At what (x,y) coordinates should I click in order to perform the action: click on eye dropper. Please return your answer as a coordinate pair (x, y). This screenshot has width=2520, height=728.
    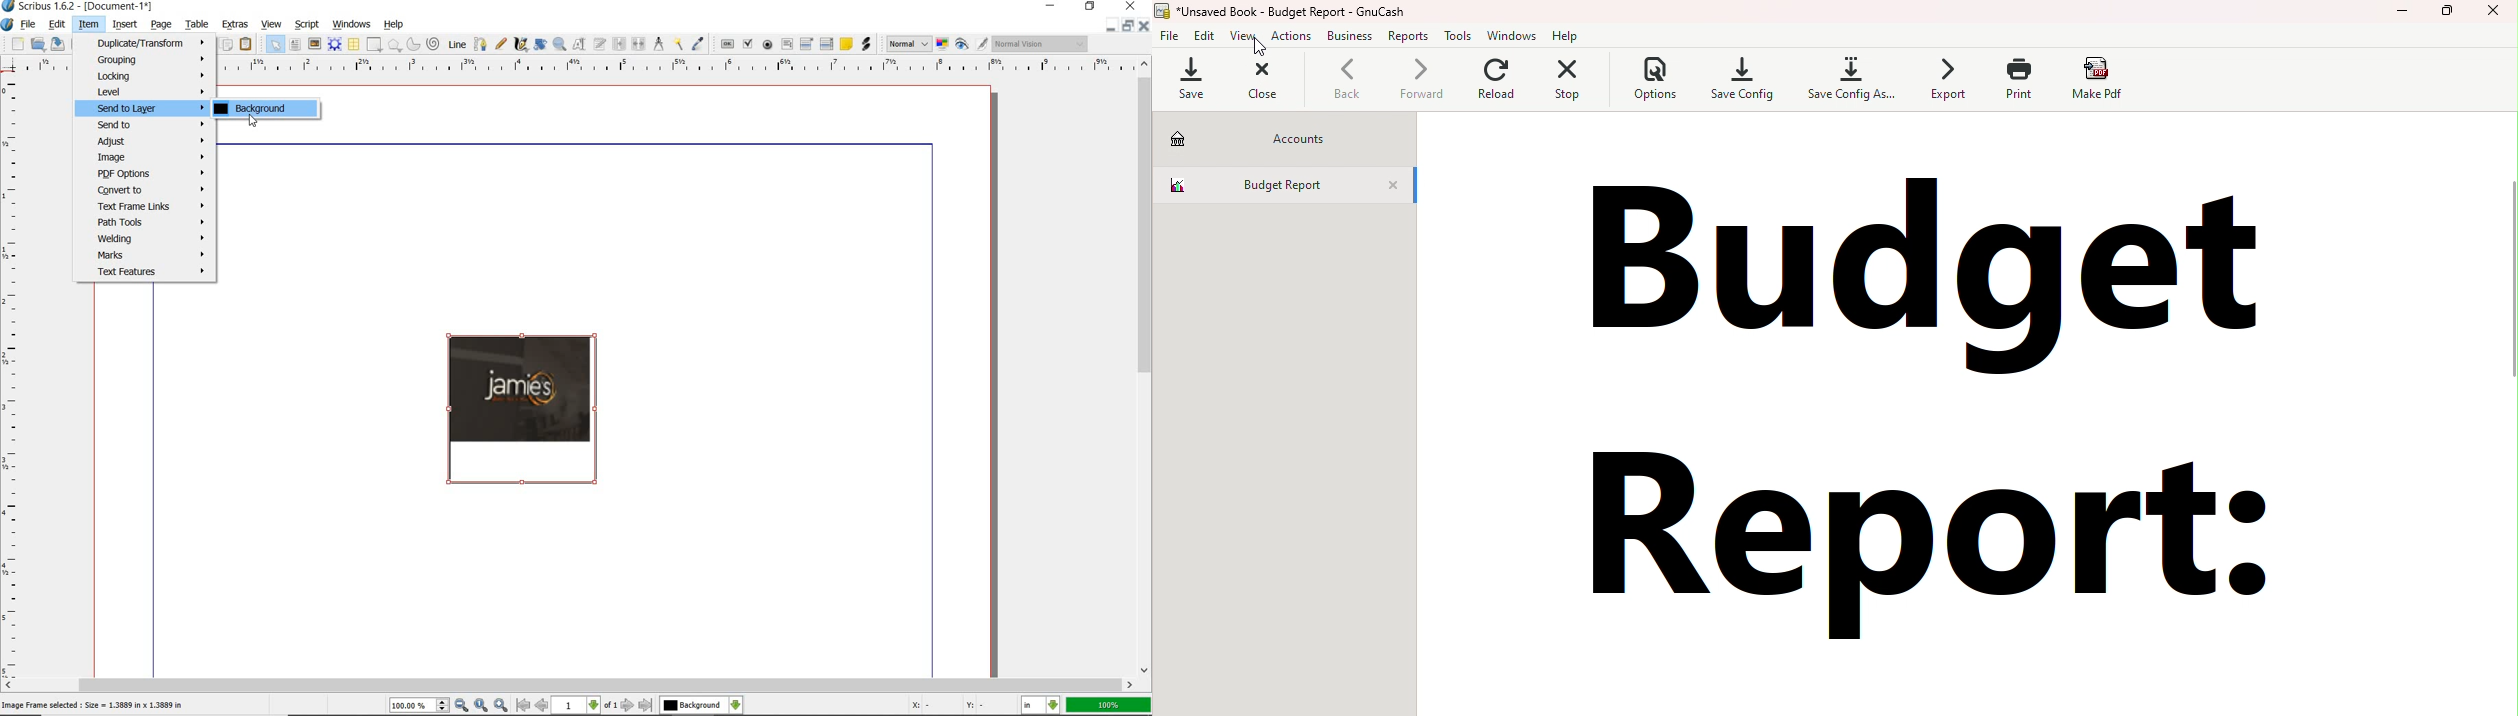
    Looking at the image, I should click on (700, 43).